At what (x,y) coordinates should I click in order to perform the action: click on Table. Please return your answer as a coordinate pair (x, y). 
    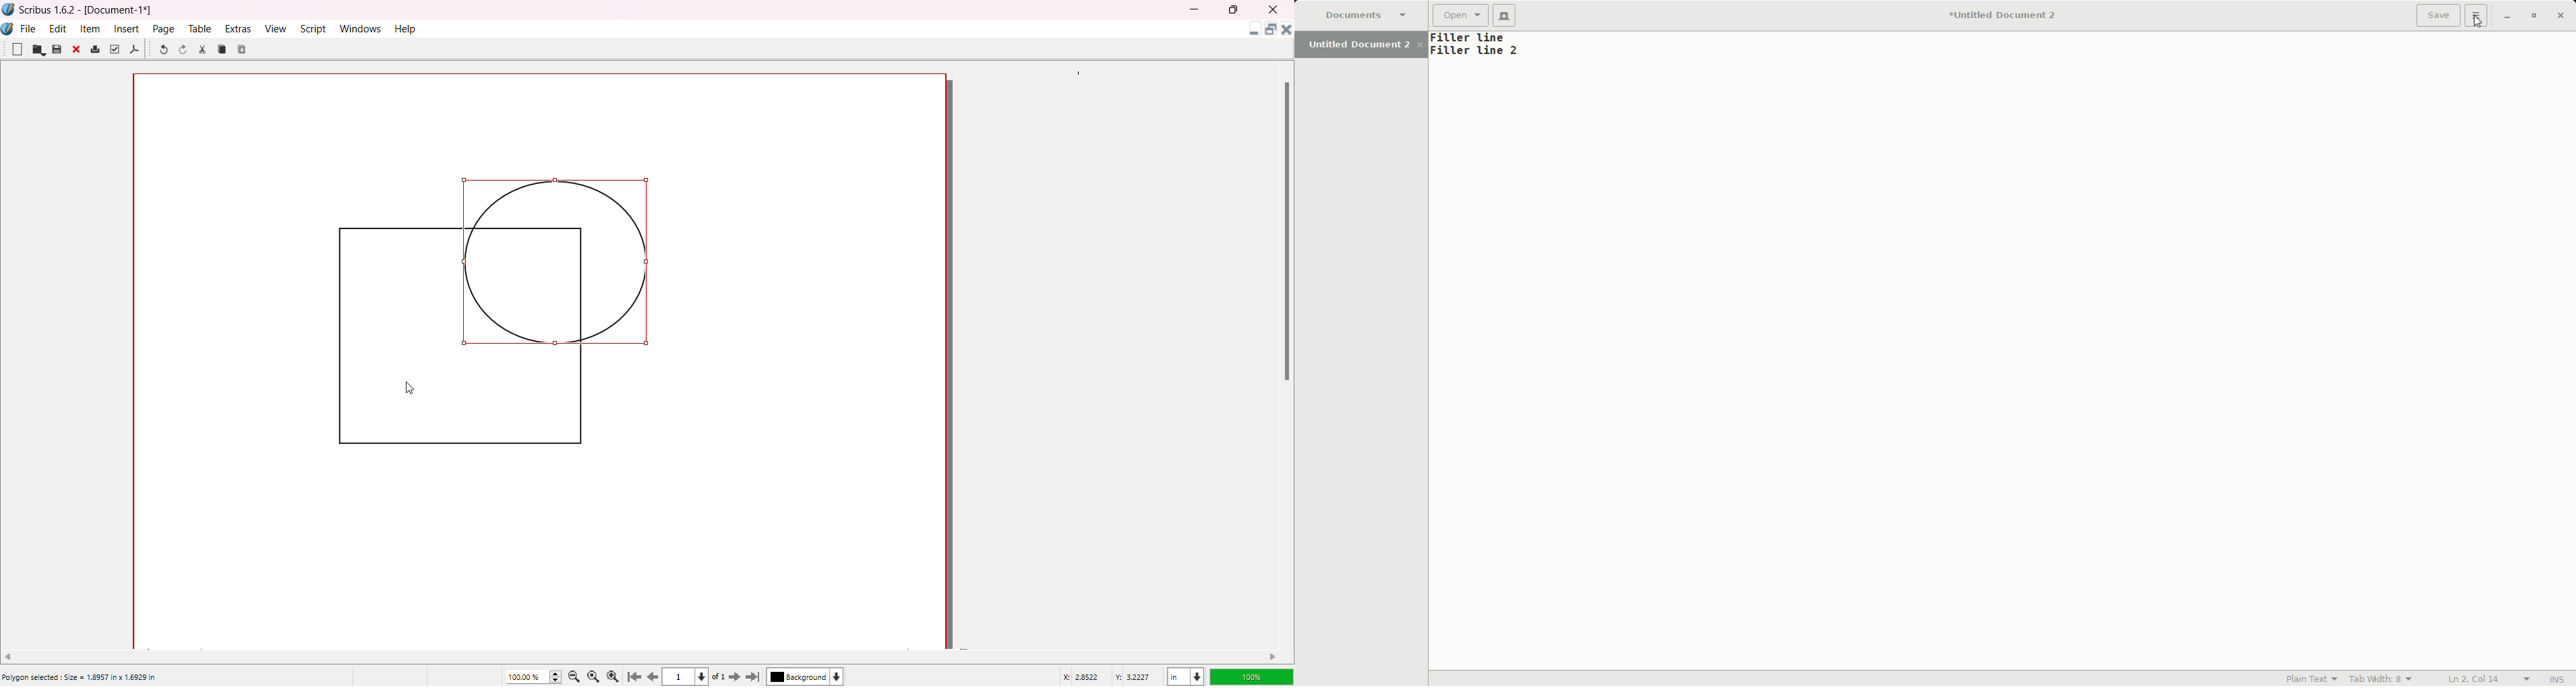
    Looking at the image, I should click on (199, 28).